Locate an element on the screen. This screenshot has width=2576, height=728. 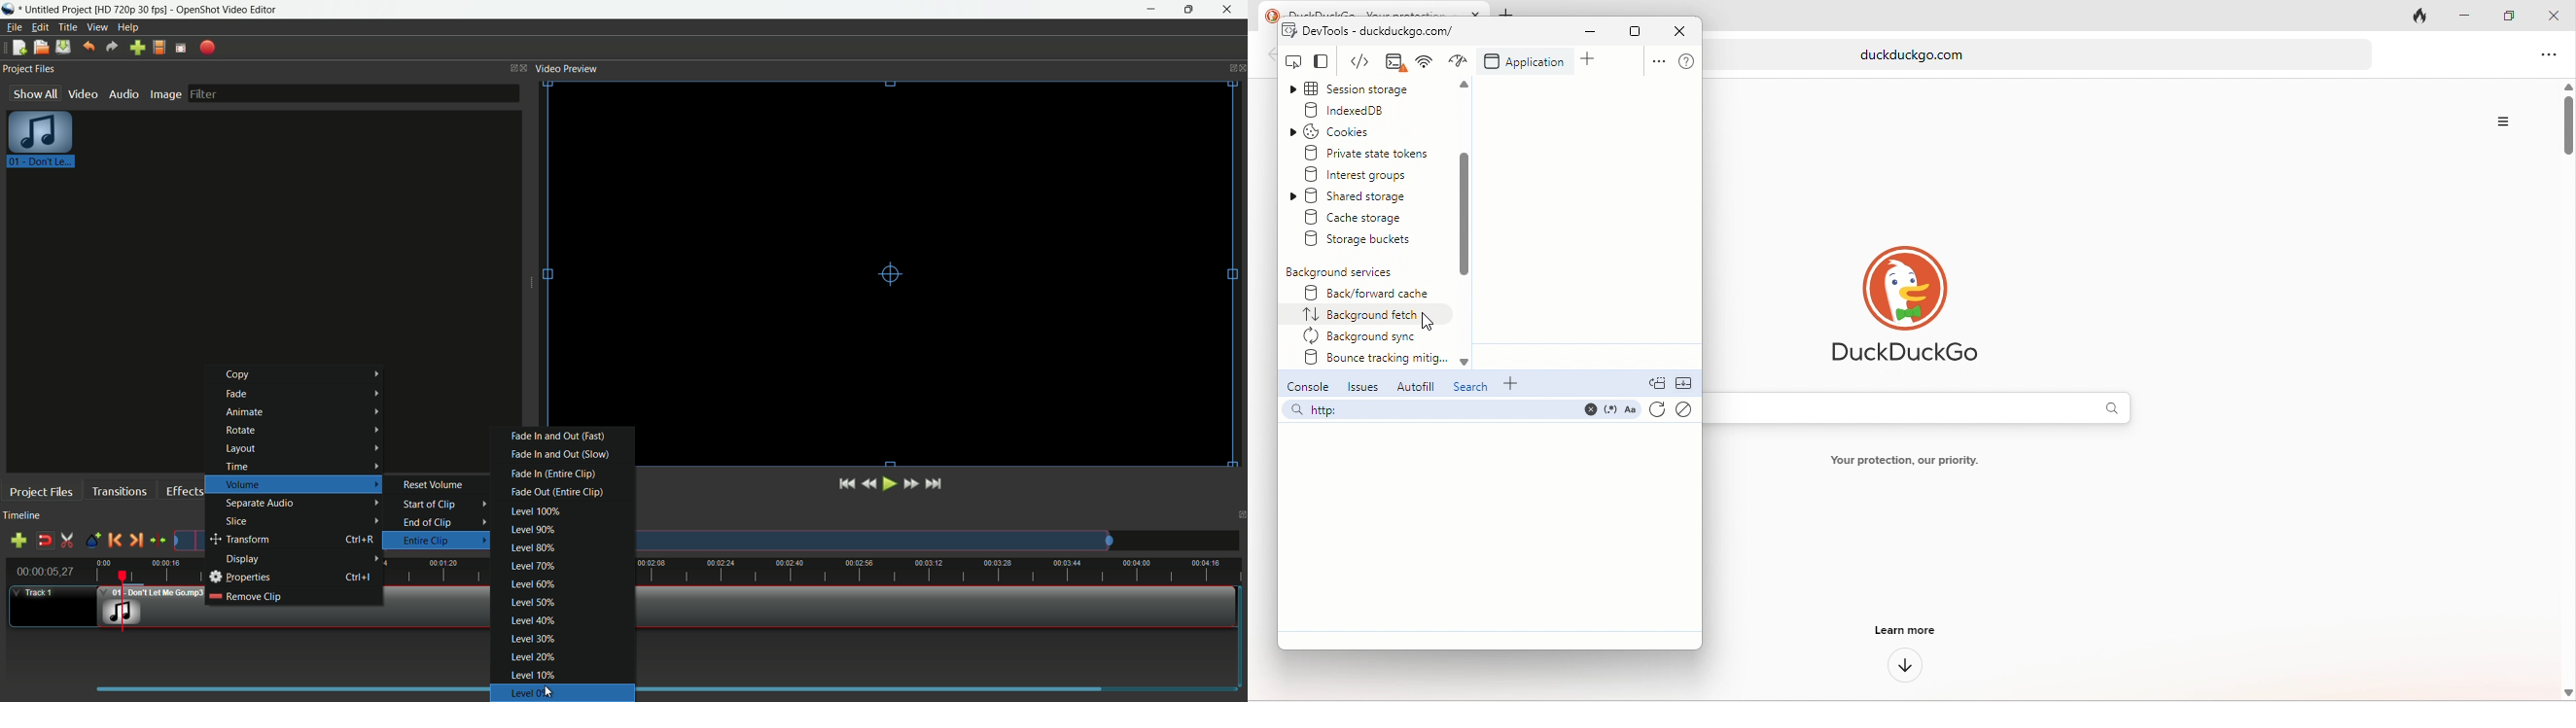
change layout is located at coordinates (510, 67).